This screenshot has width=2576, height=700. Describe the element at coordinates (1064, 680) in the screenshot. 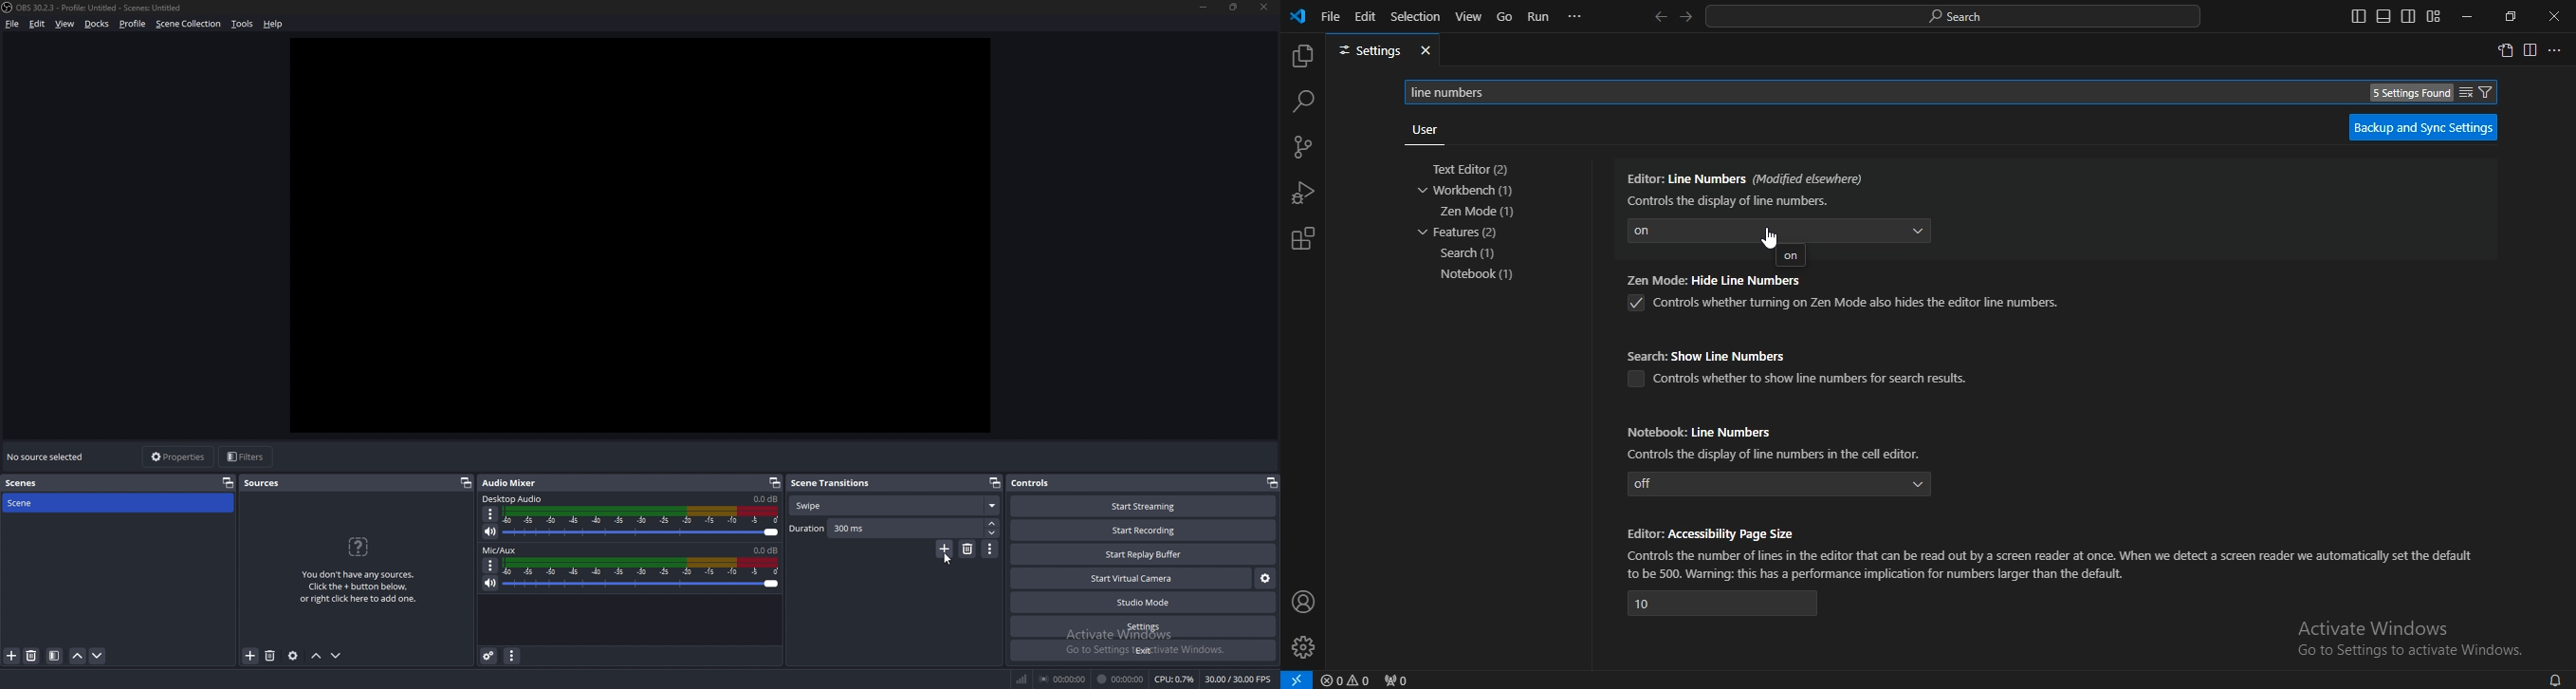

I see `00:00:00` at that location.